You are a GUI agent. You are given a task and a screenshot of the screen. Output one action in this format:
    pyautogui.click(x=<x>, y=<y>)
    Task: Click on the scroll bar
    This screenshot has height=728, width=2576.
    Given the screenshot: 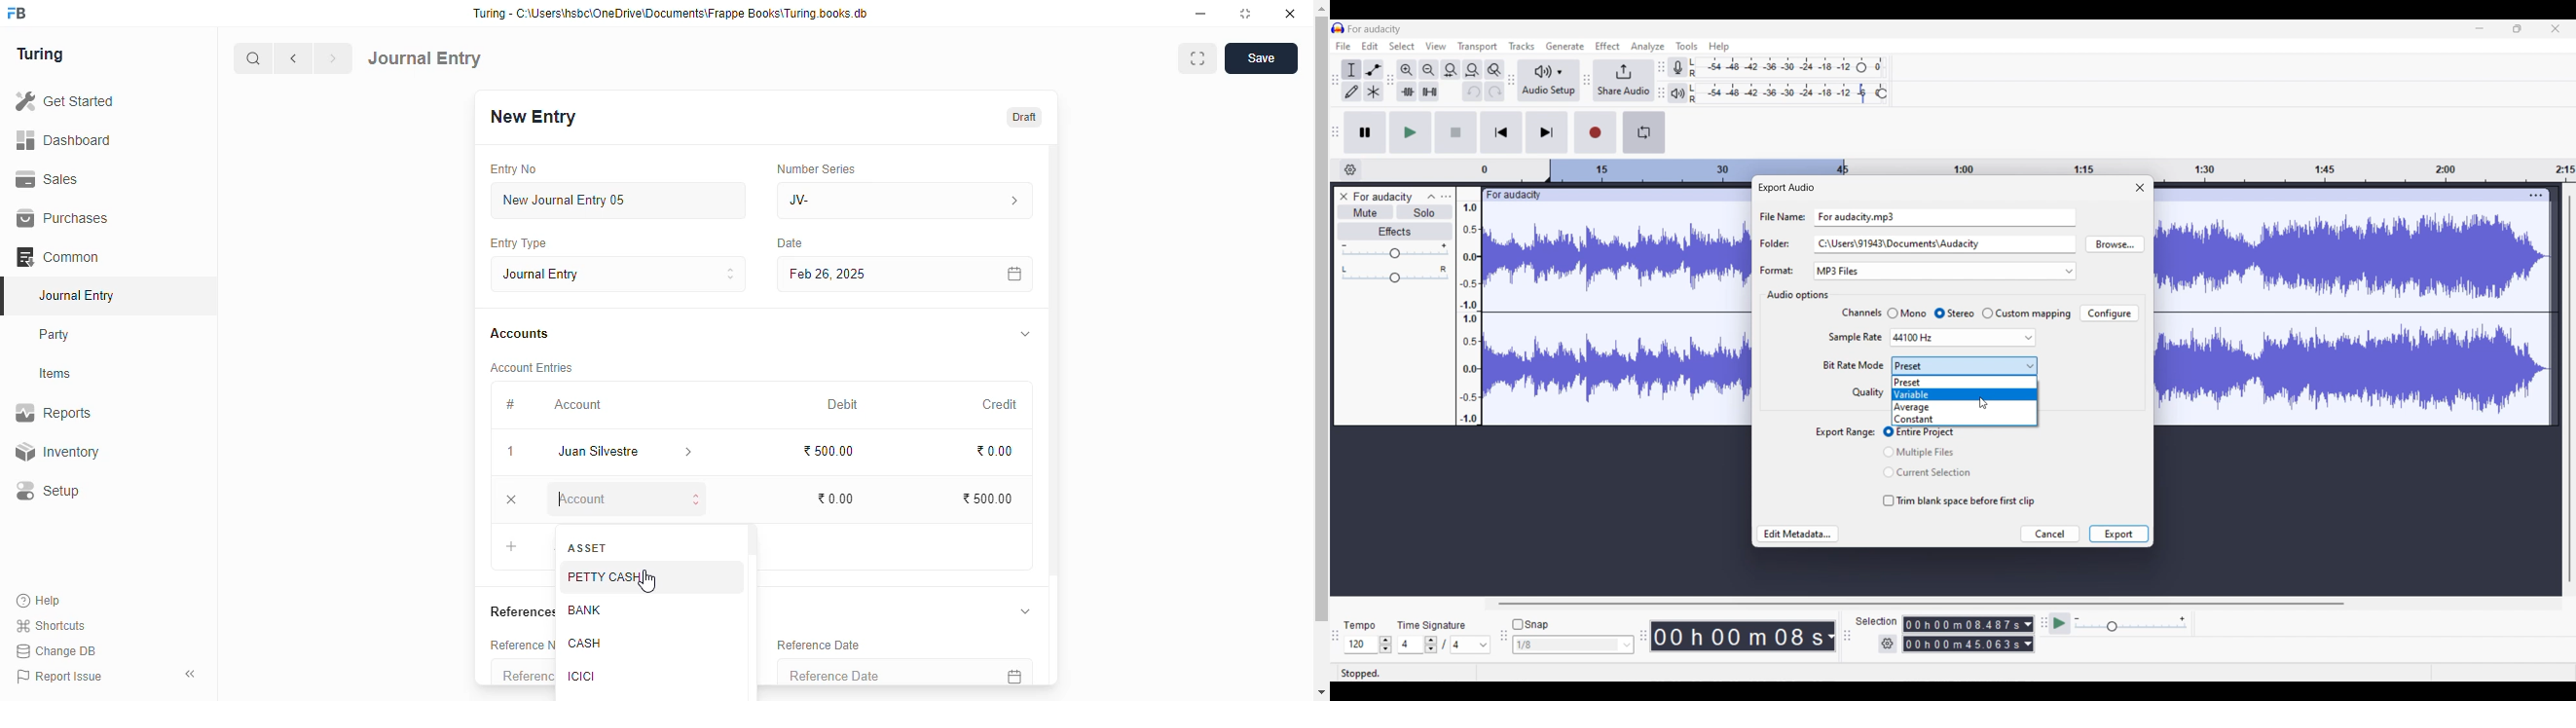 What is the action you would take?
    pyautogui.click(x=1323, y=349)
    